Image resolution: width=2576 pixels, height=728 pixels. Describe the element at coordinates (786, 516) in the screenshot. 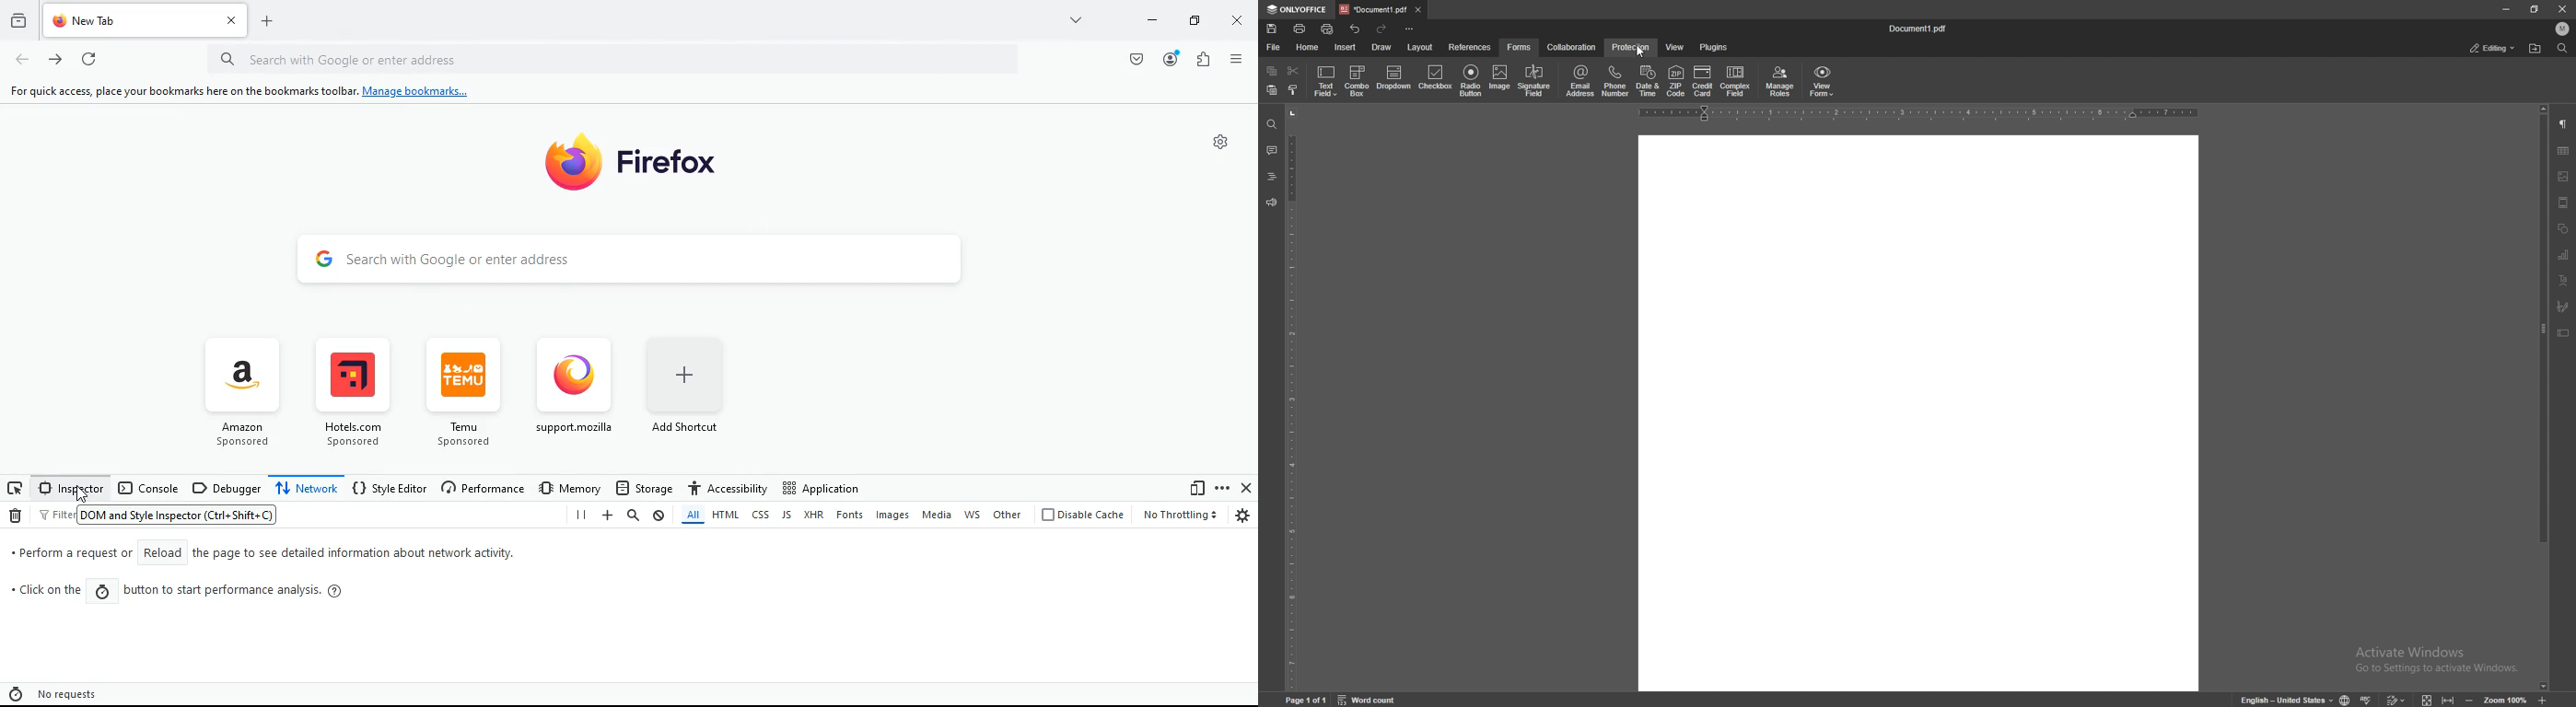

I see `js` at that location.